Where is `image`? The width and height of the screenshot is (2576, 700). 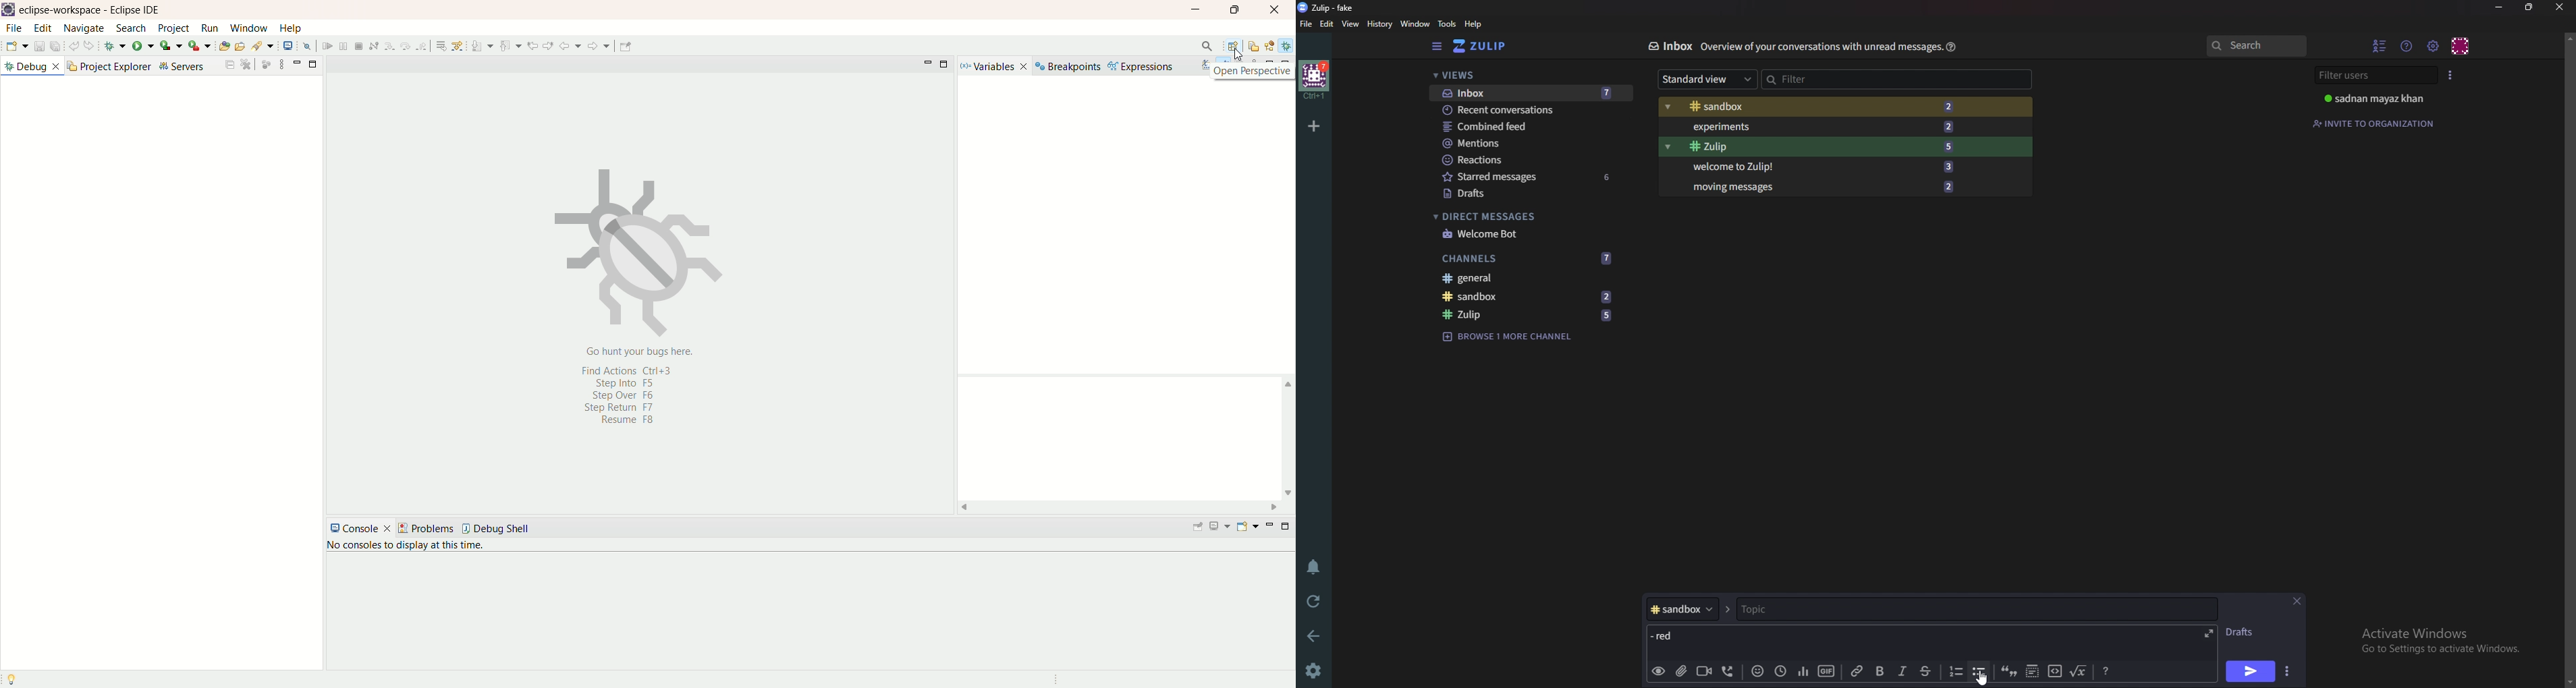 image is located at coordinates (632, 252).